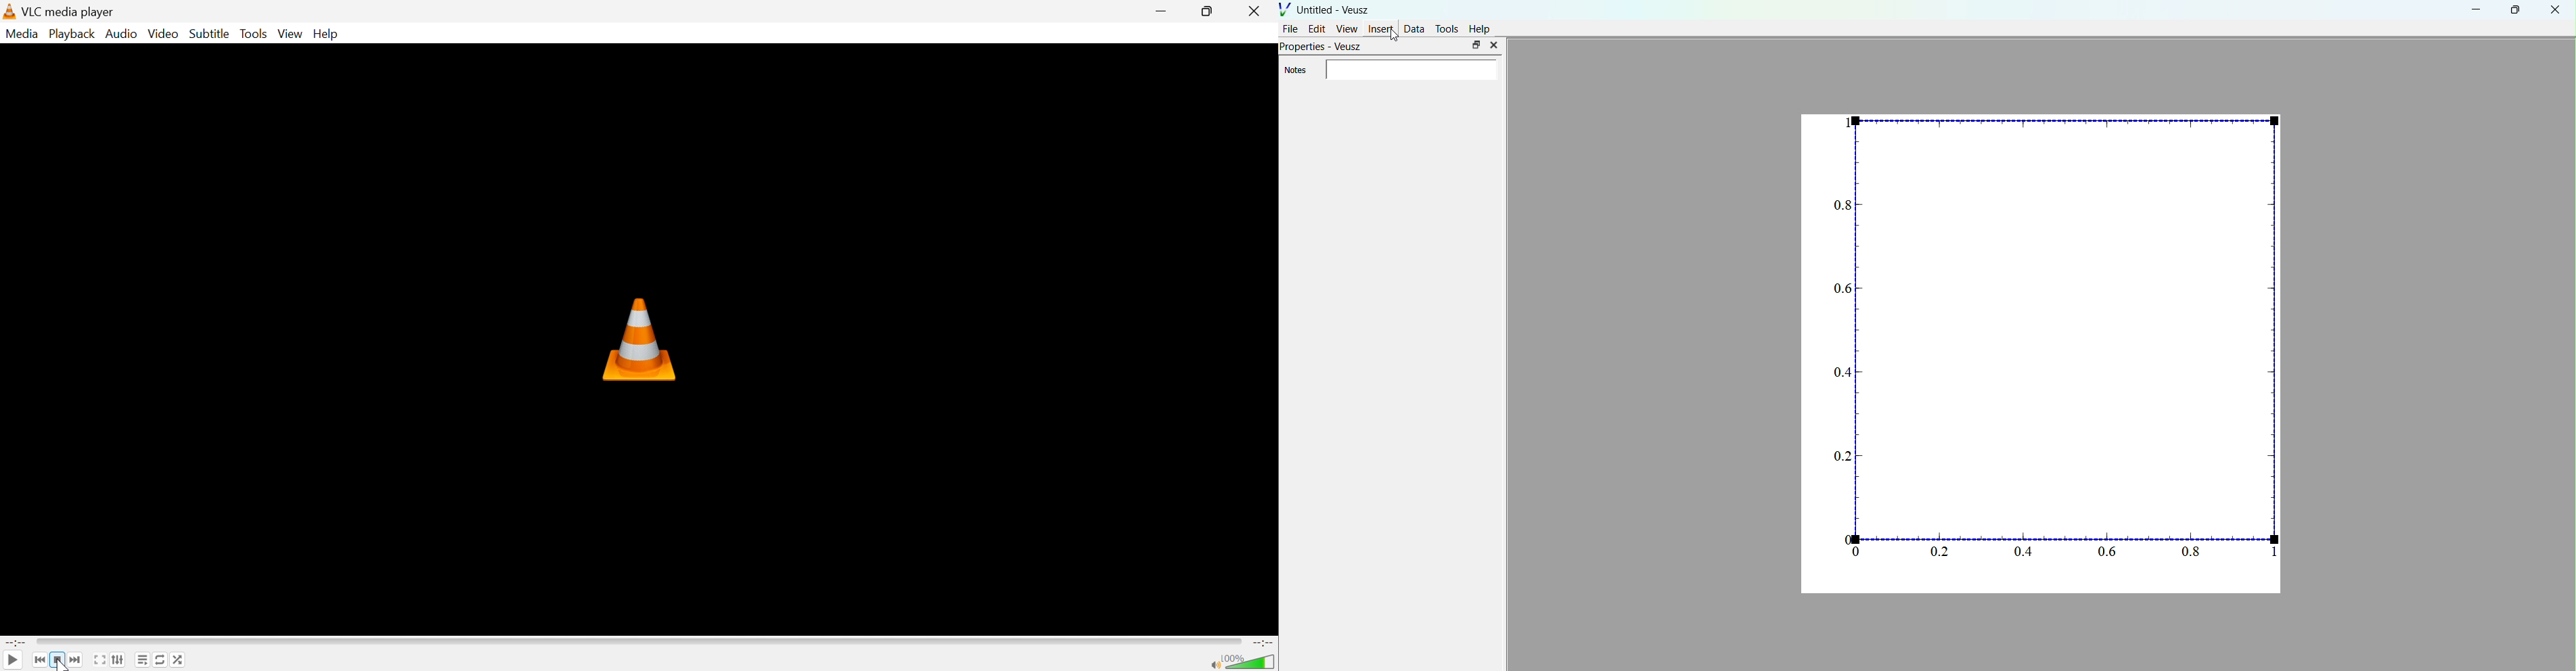 The width and height of the screenshot is (2576, 672). What do you see at coordinates (73, 35) in the screenshot?
I see `Playback` at bounding box center [73, 35].